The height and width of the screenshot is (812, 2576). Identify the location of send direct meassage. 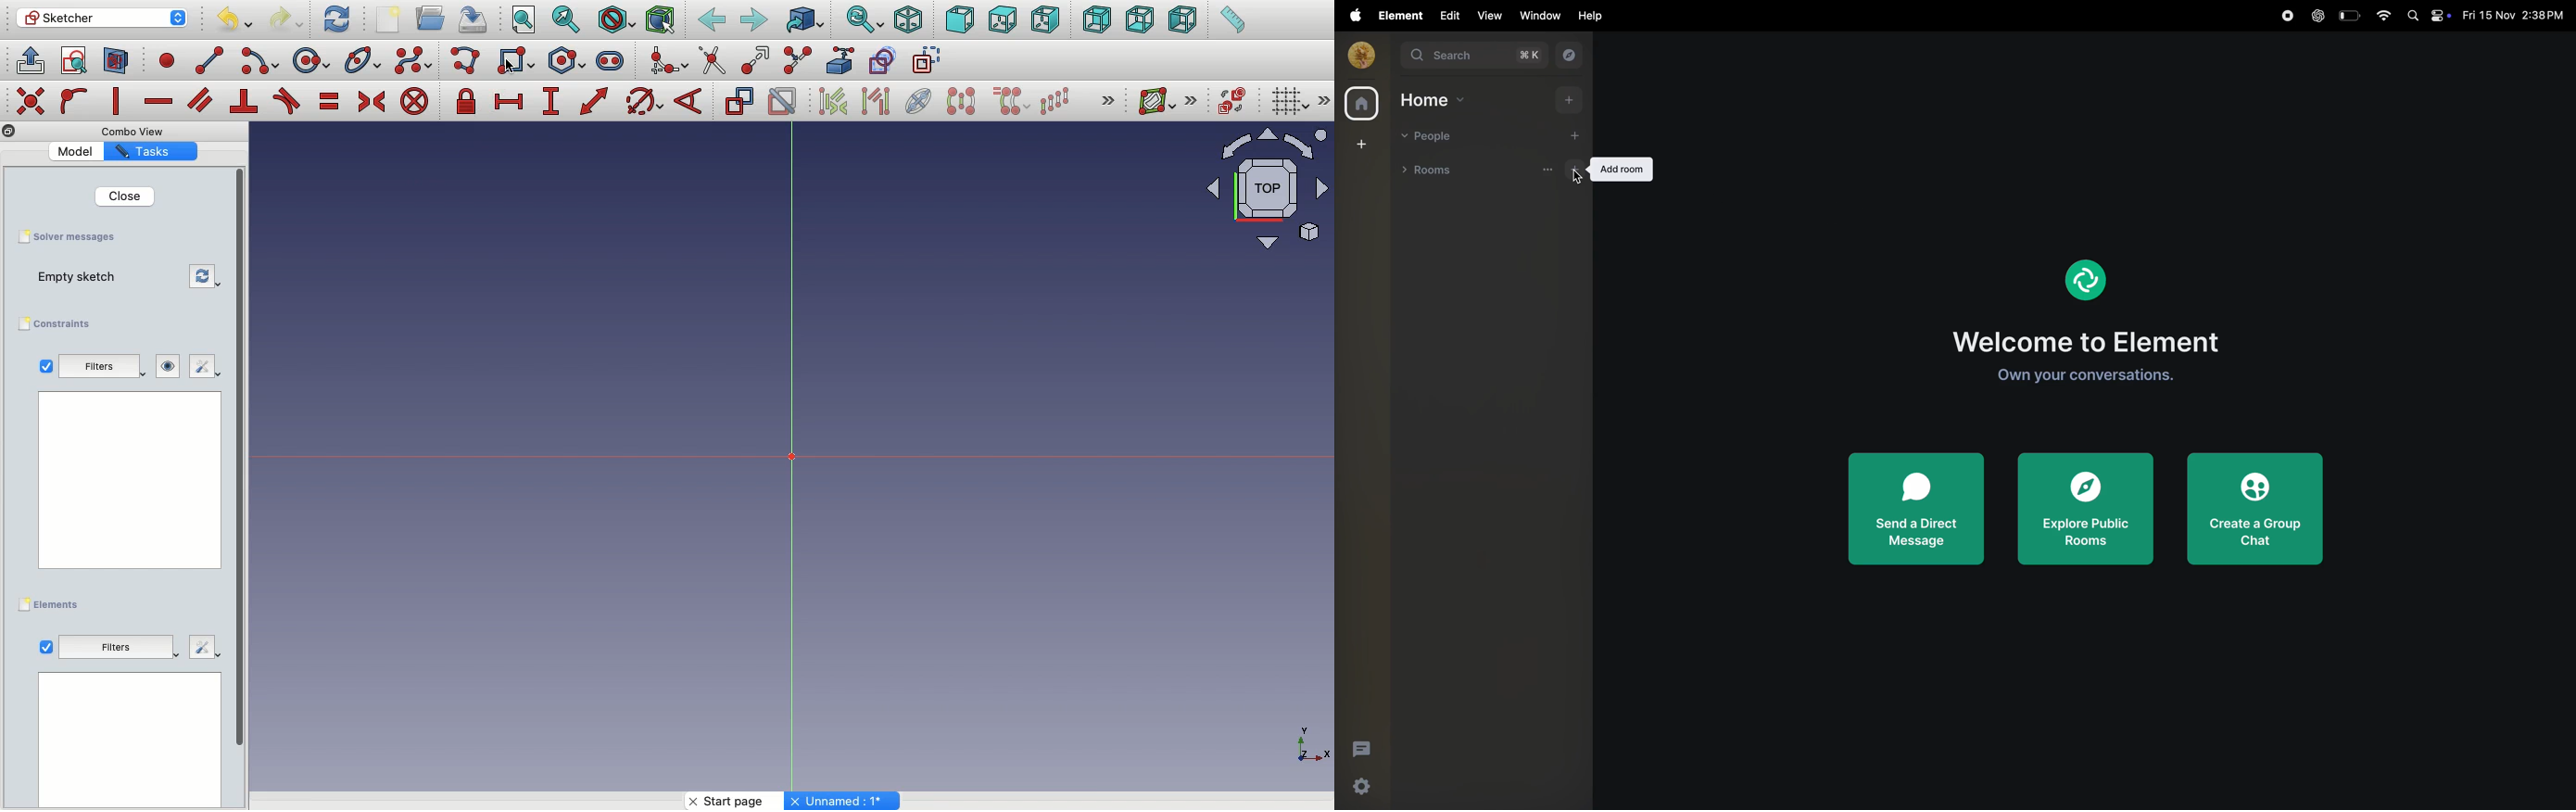
(1912, 509).